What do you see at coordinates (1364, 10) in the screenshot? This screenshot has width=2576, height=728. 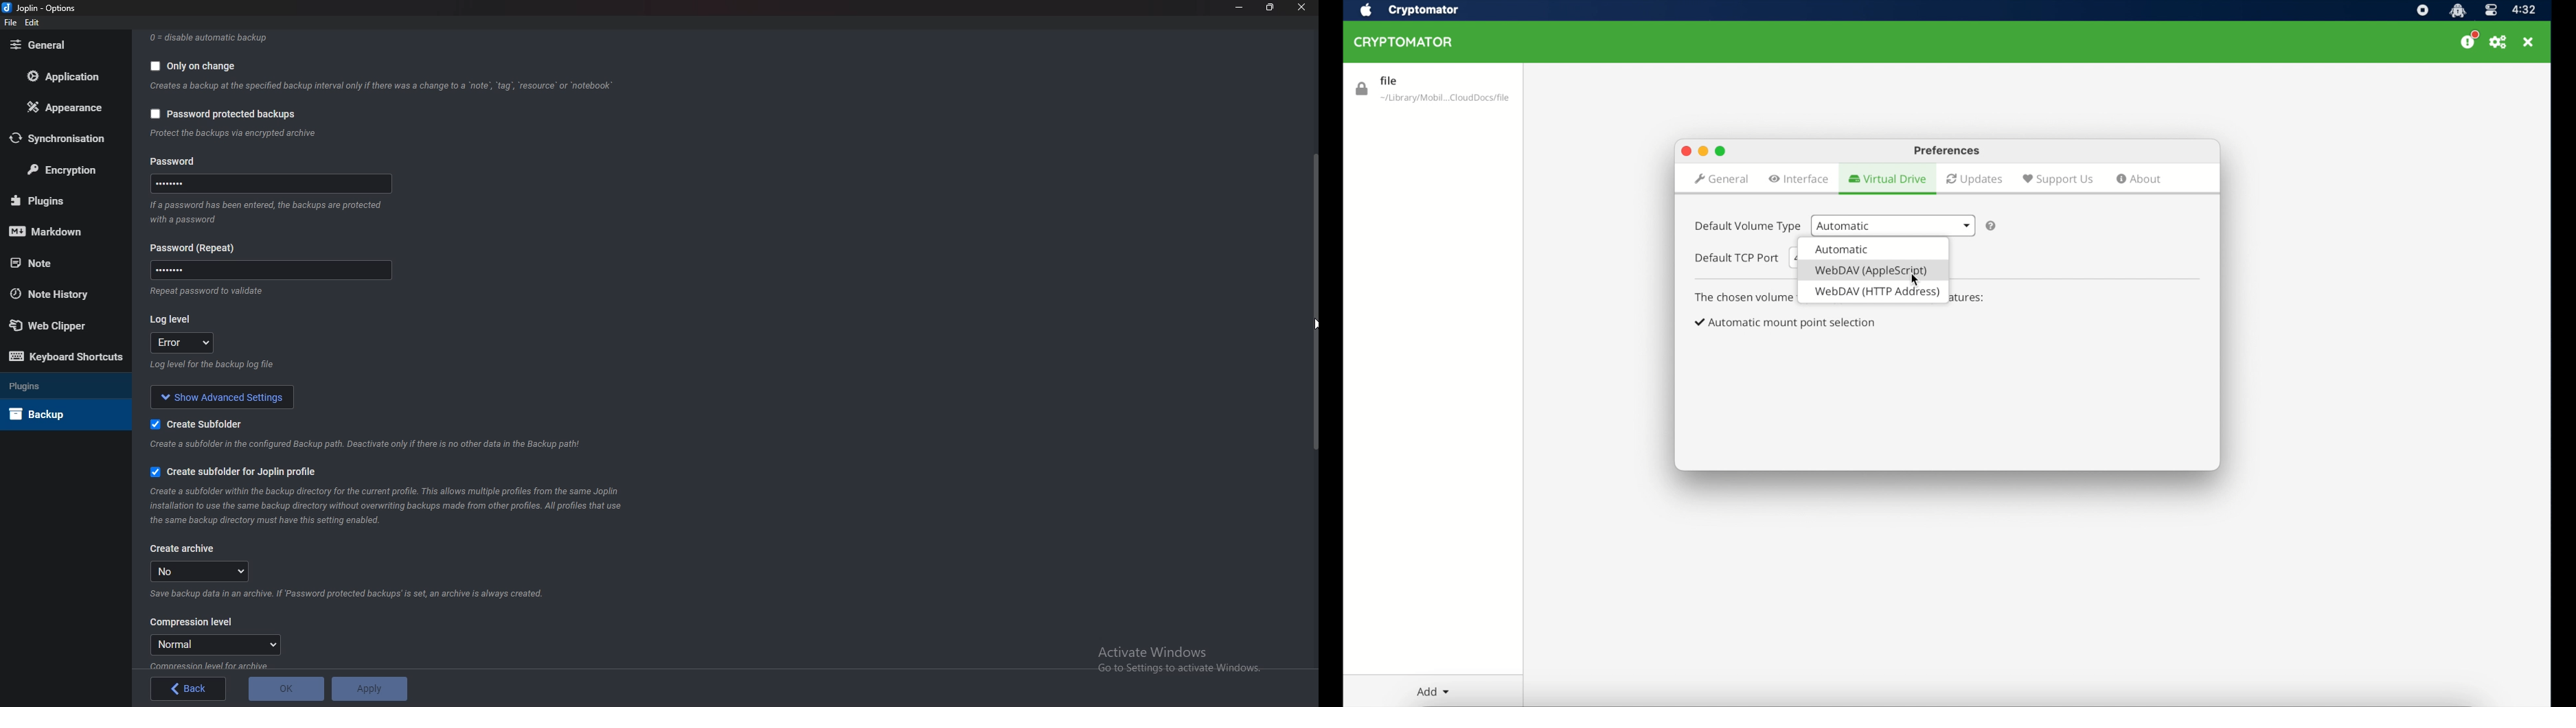 I see `apple icon` at bounding box center [1364, 10].